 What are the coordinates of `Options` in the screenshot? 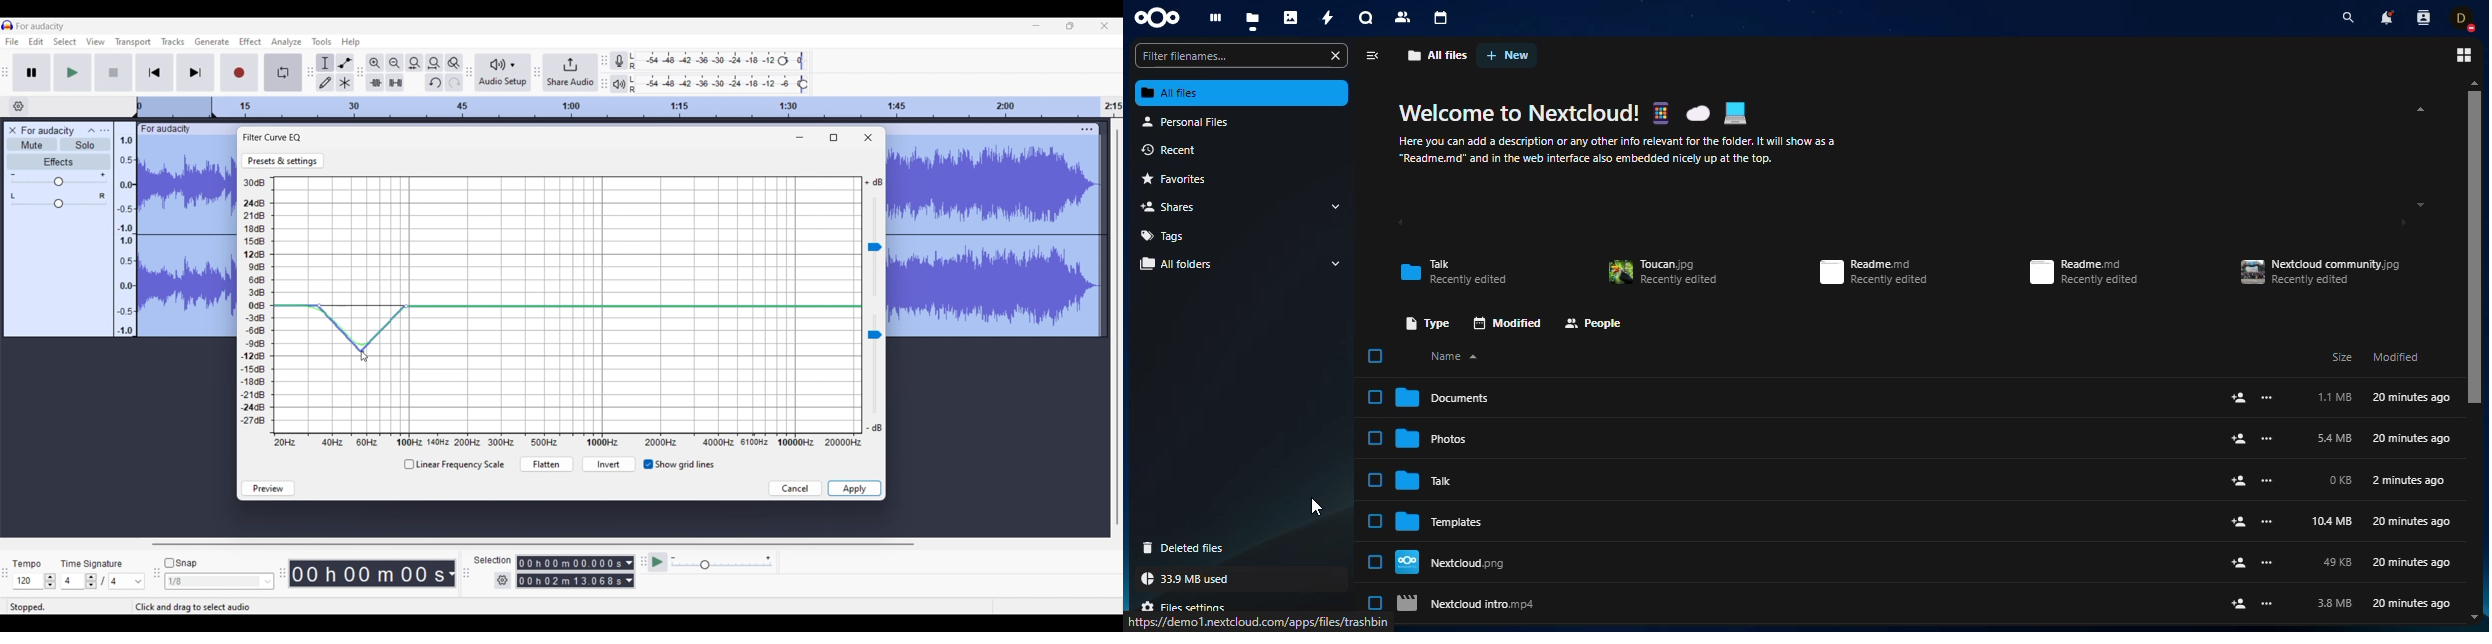 It's located at (2464, 54).